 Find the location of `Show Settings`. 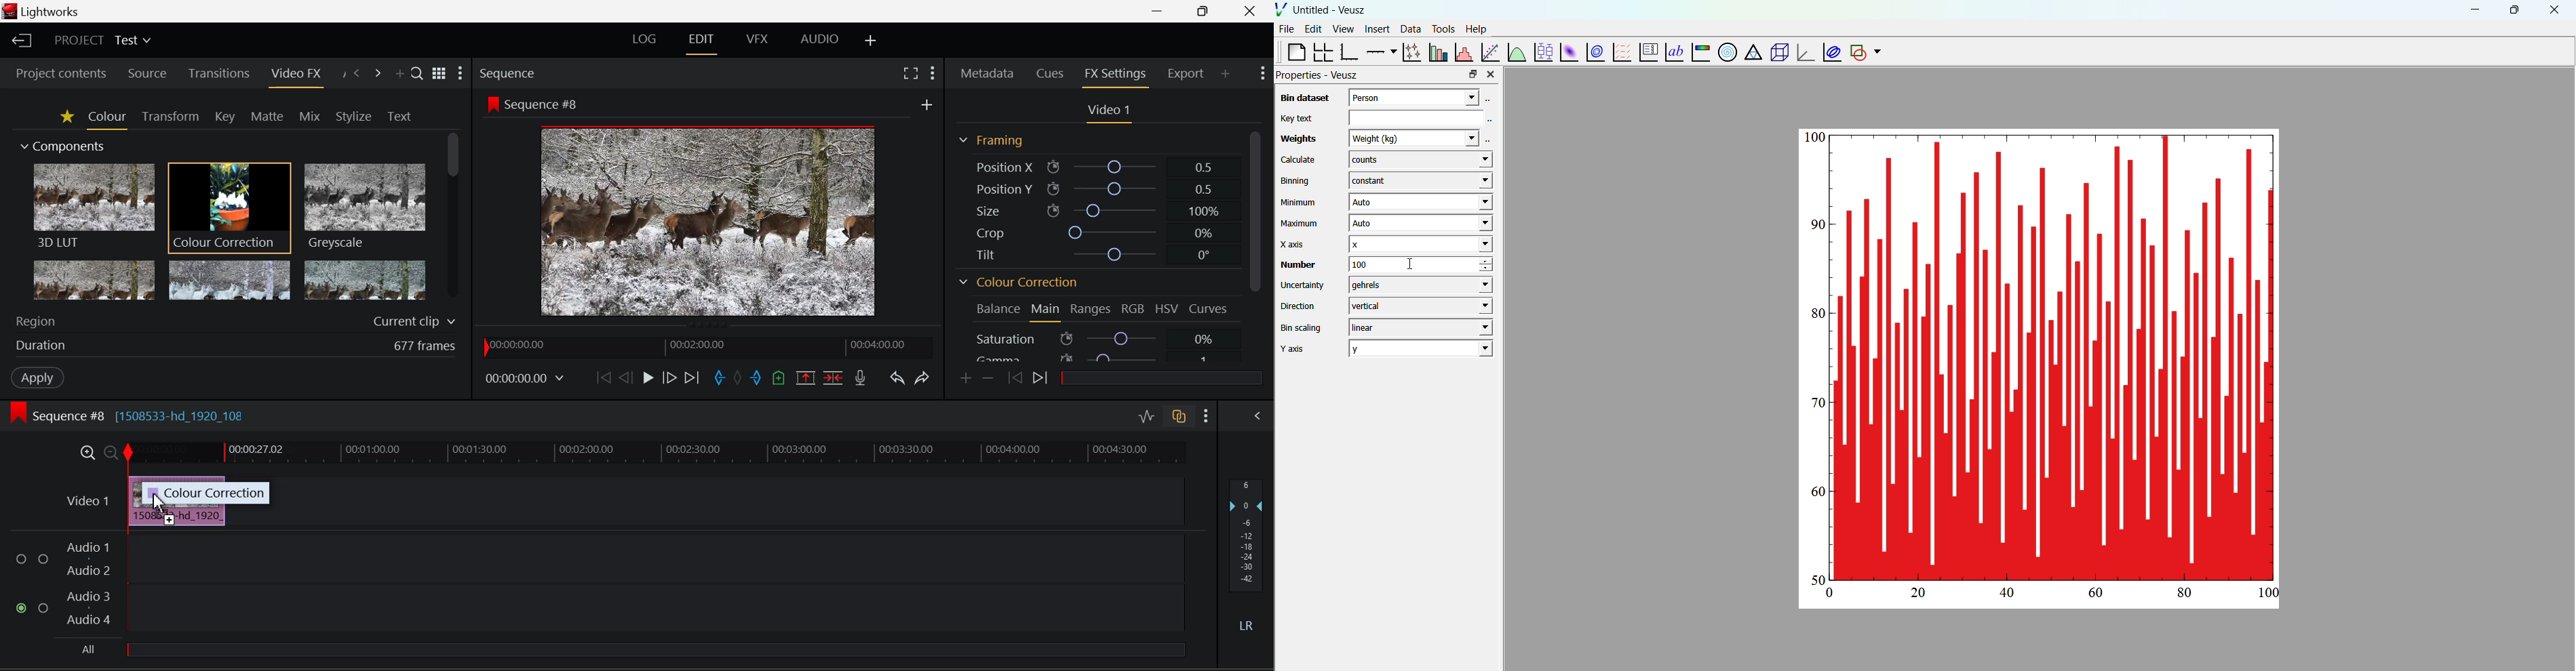

Show Settings is located at coordinates (1265, 73).